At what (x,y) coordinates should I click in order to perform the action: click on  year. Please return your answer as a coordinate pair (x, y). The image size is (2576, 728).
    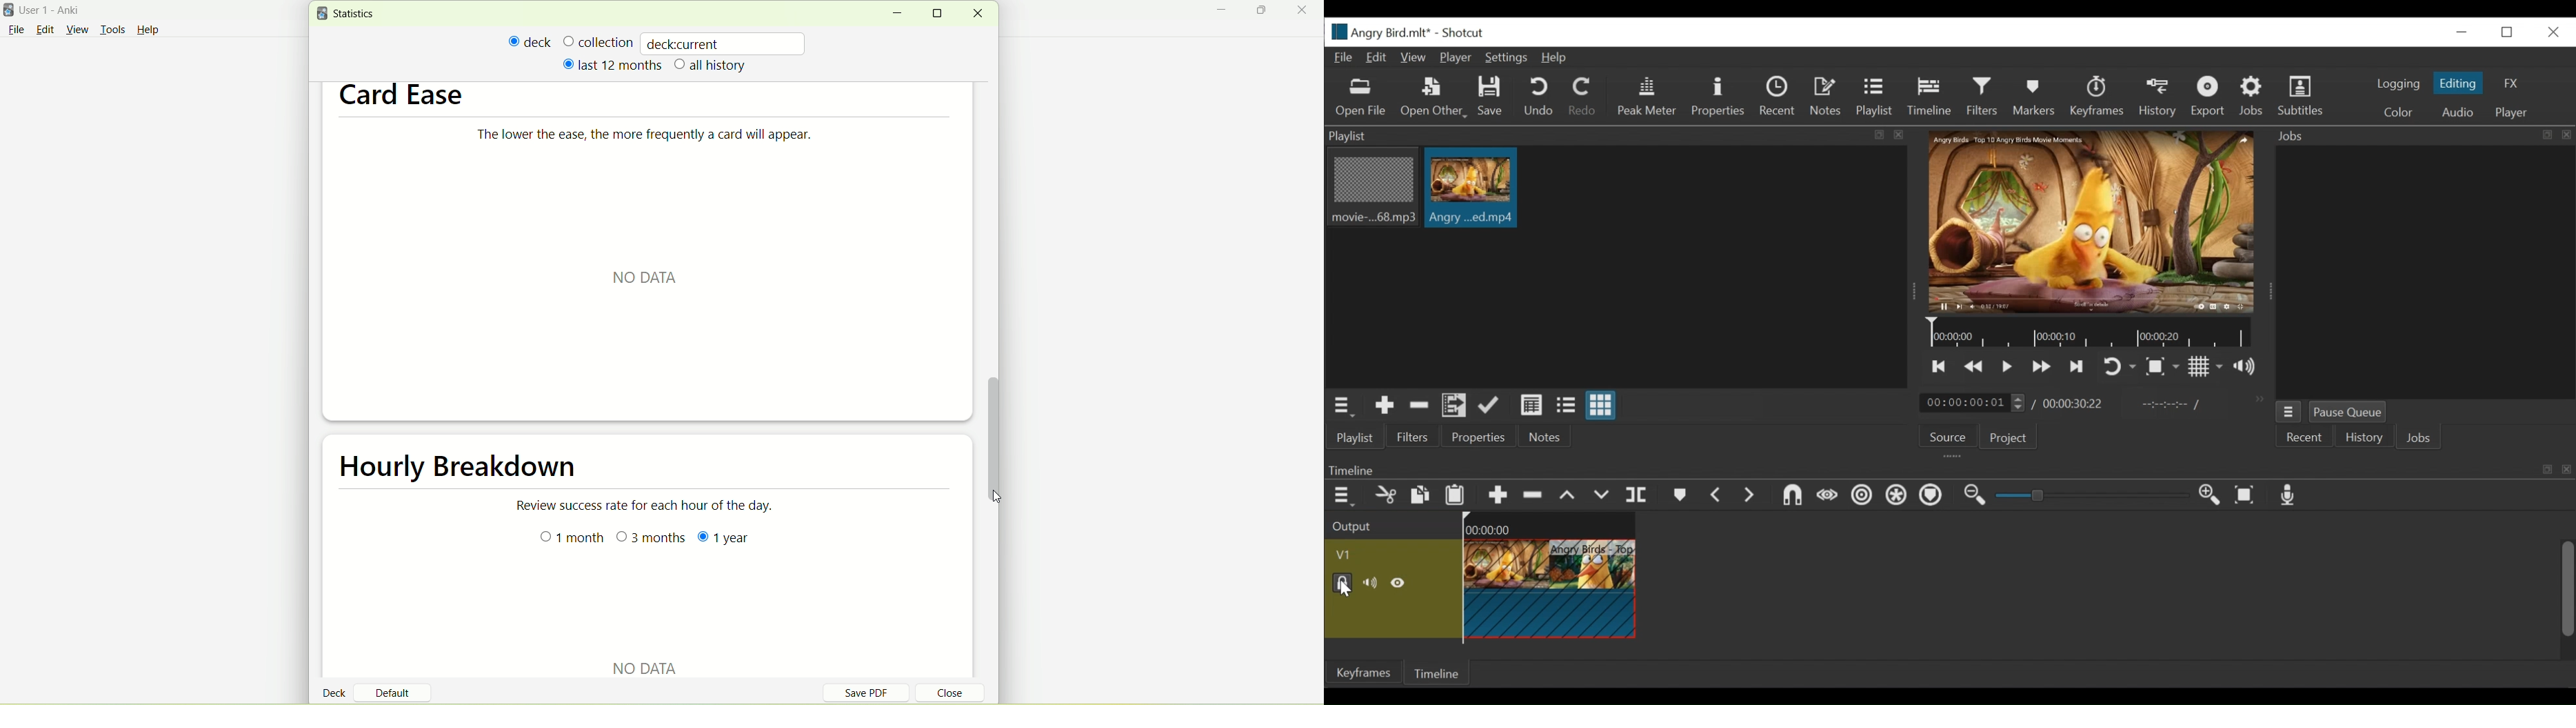
    Looking at the image, I should click on (727, 541).